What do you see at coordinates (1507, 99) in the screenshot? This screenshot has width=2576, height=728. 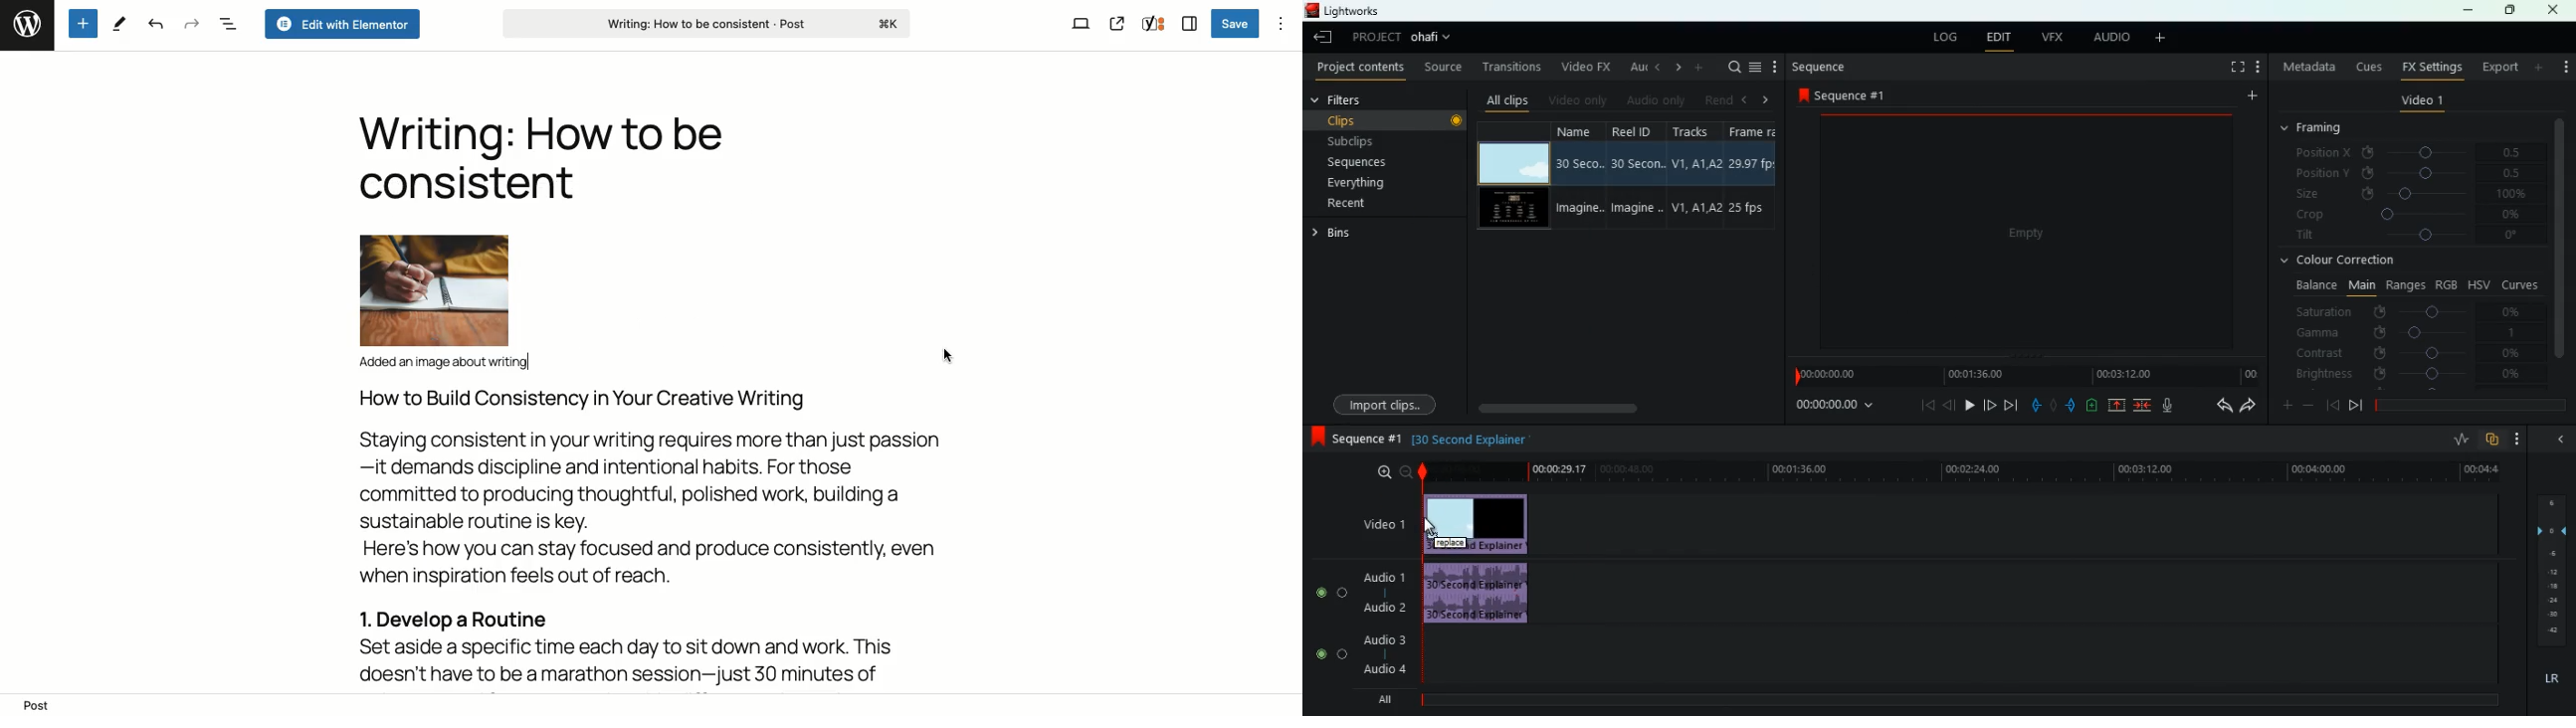 I see `all clips` at bounding box center [1507, 99].